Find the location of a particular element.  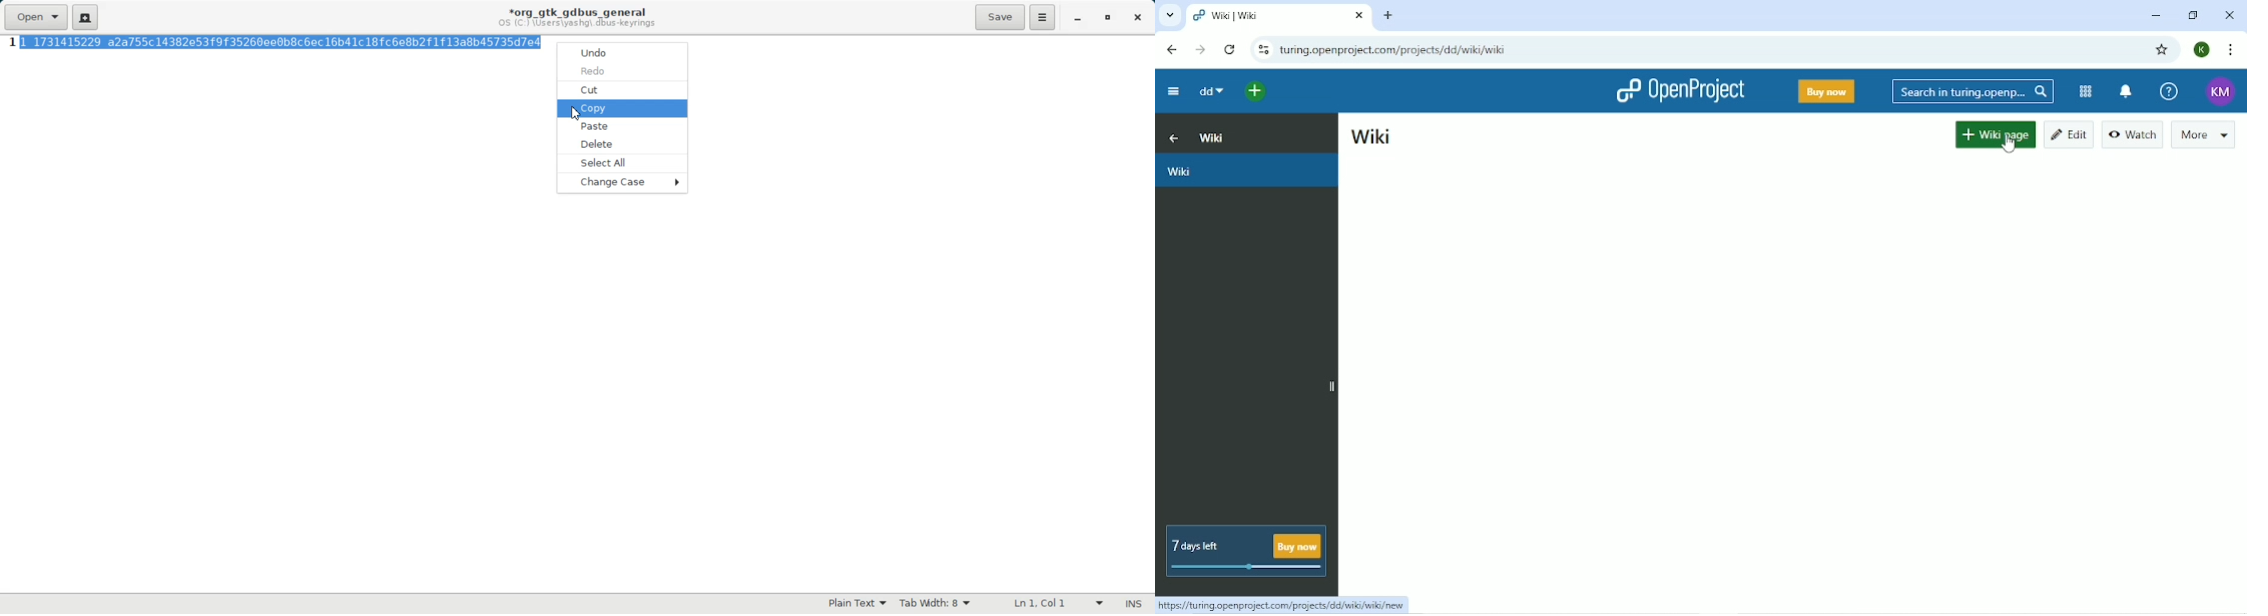

cursor is located at coordinates (2009, 142).